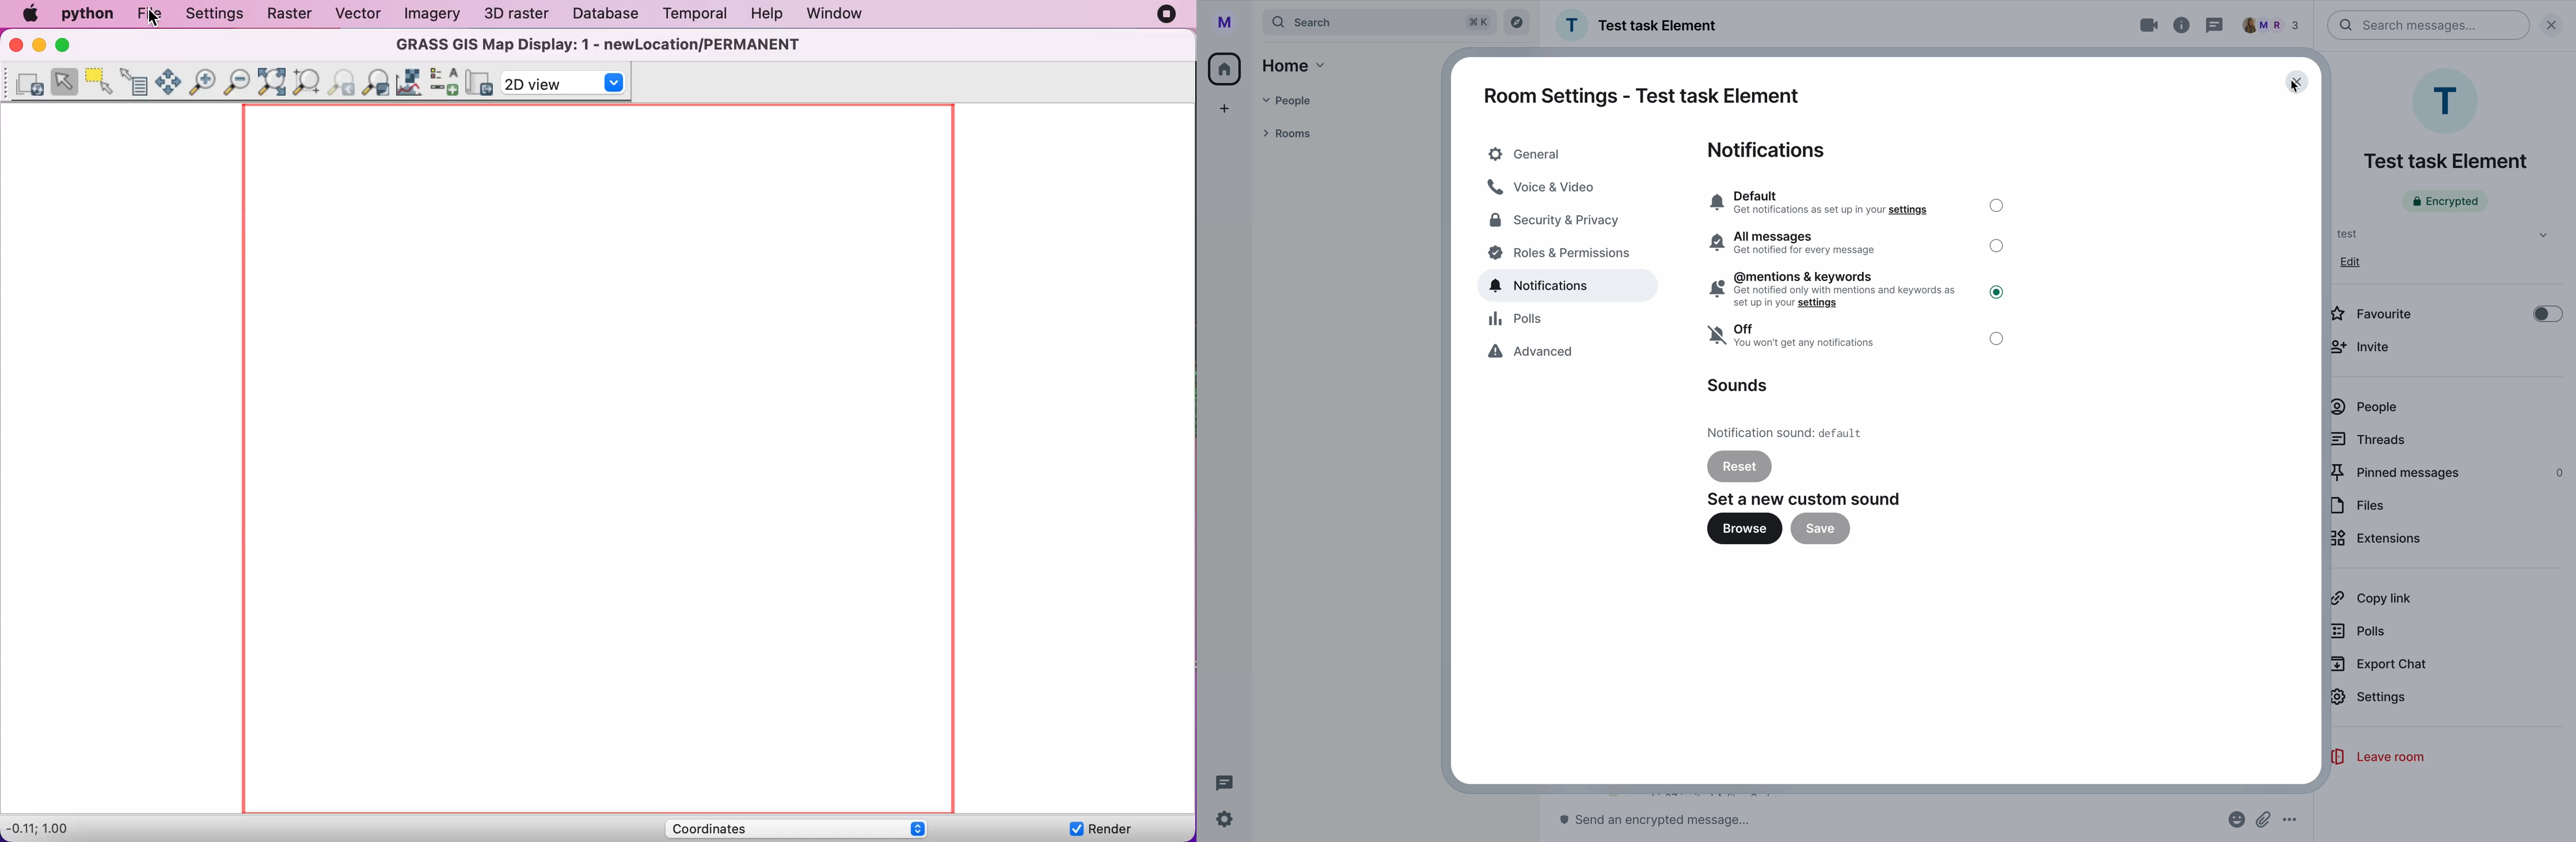 This screenshot has width=2576, height=868. I want to click on pinned messages 0, so click(2448, 473).